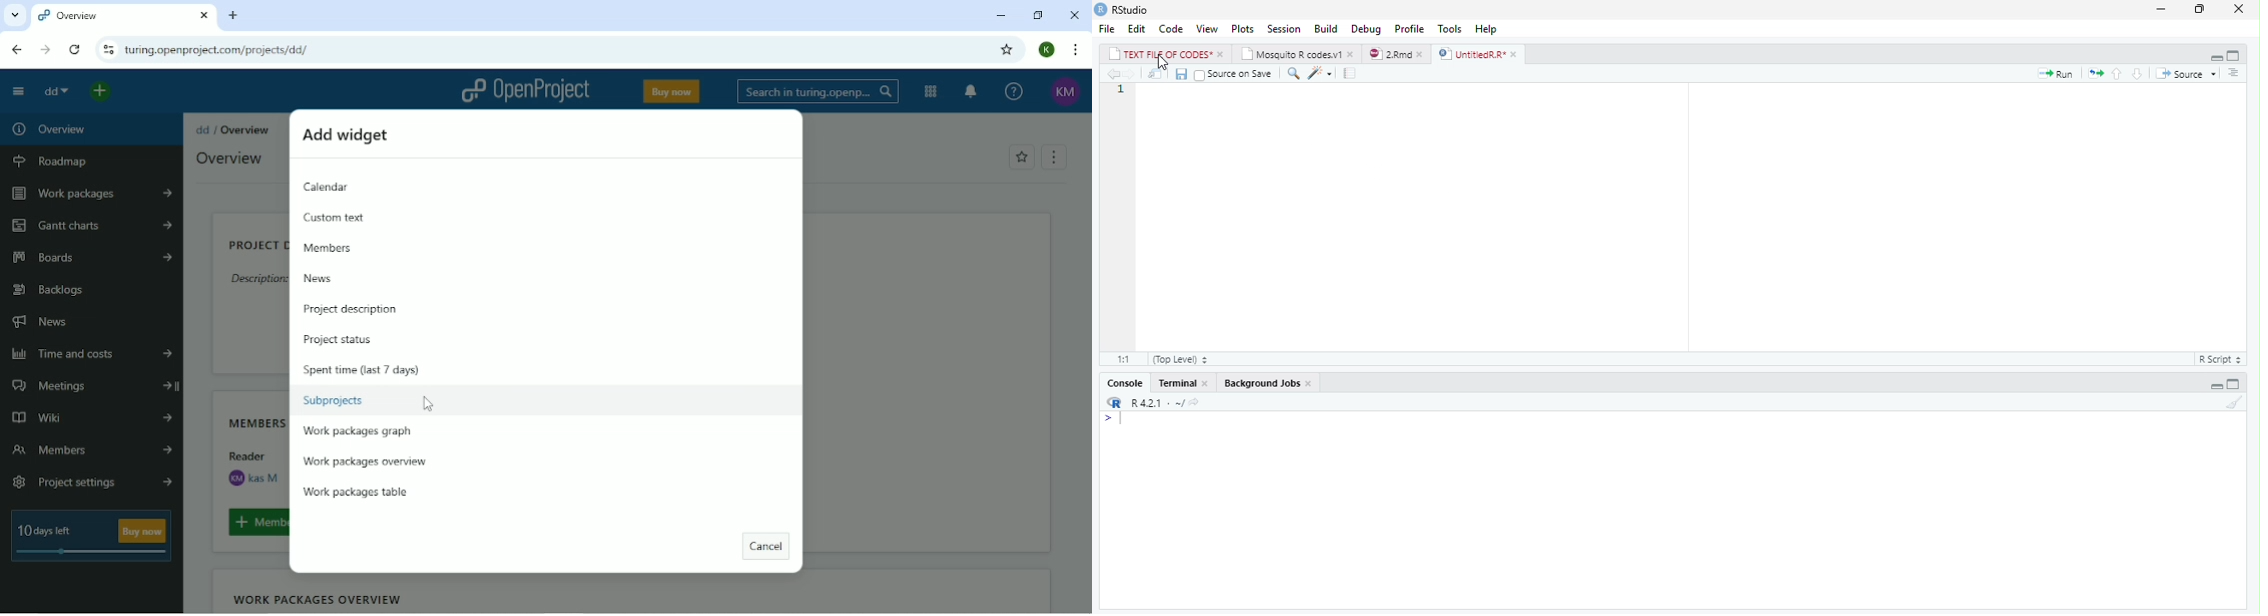  Describe the element at coordinates (236, 17) in the screenshot. I see `New tab` at that location.